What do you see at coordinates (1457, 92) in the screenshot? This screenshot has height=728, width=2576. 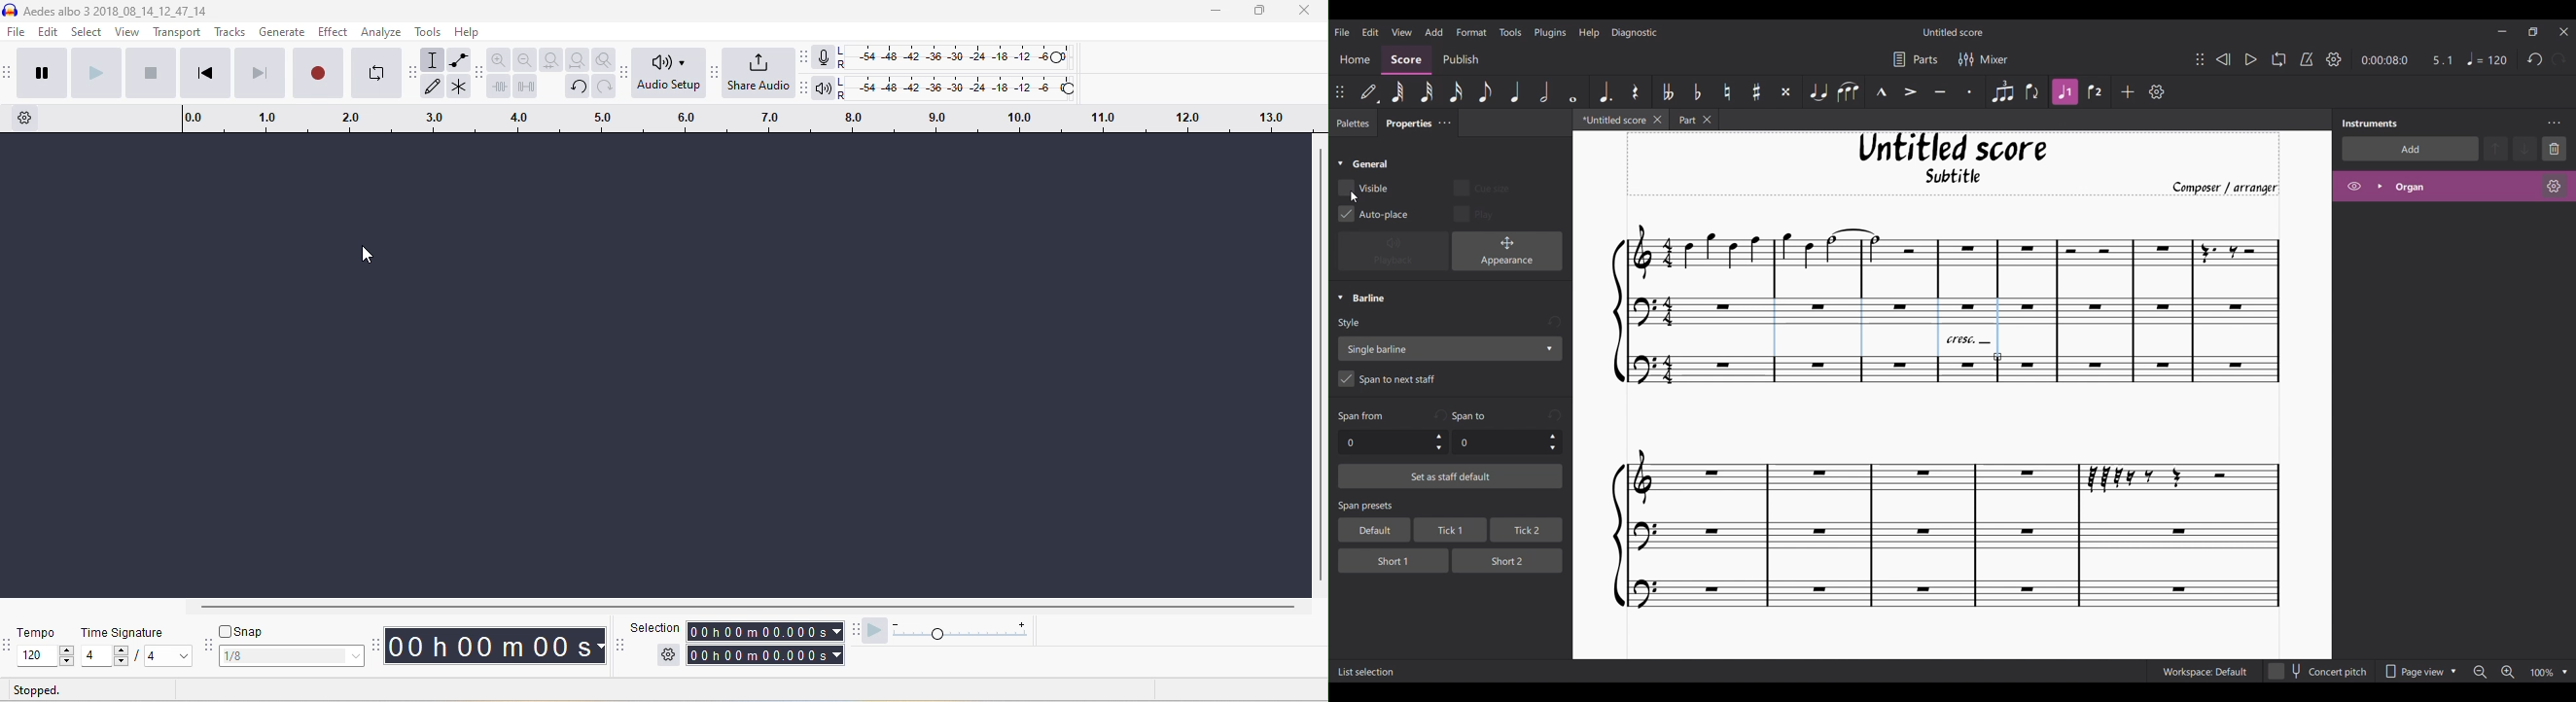 I see `16th note` at bounding box center [1457, 92].